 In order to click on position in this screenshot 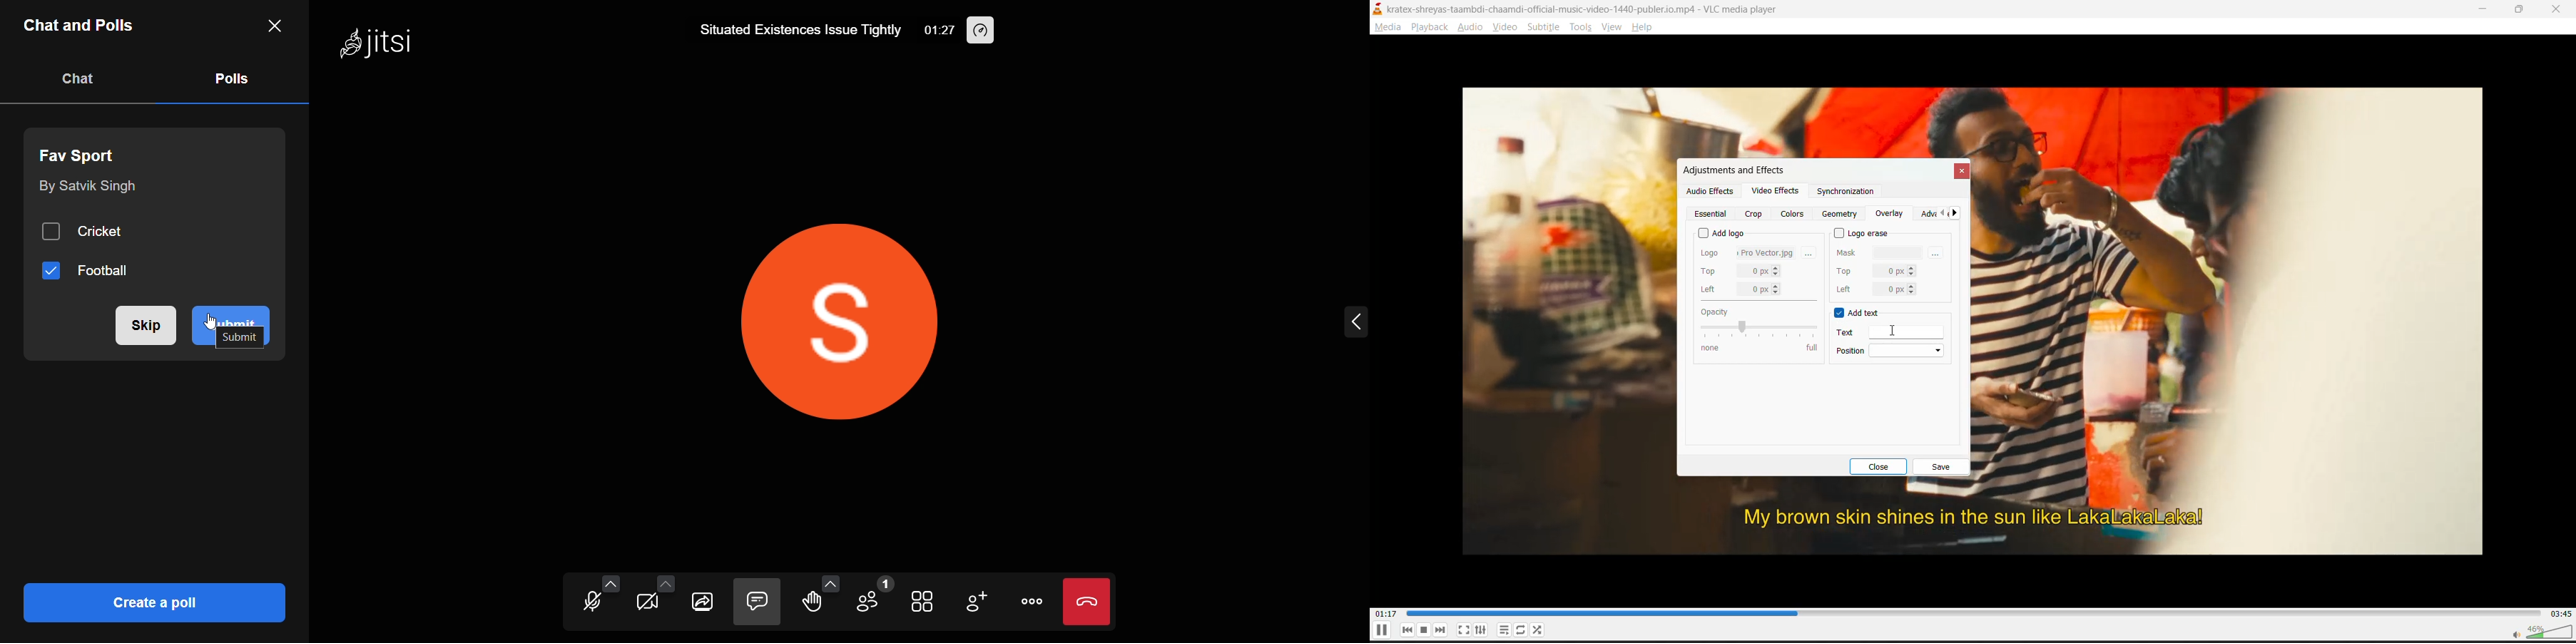, I will do `click(1892, 352)`.